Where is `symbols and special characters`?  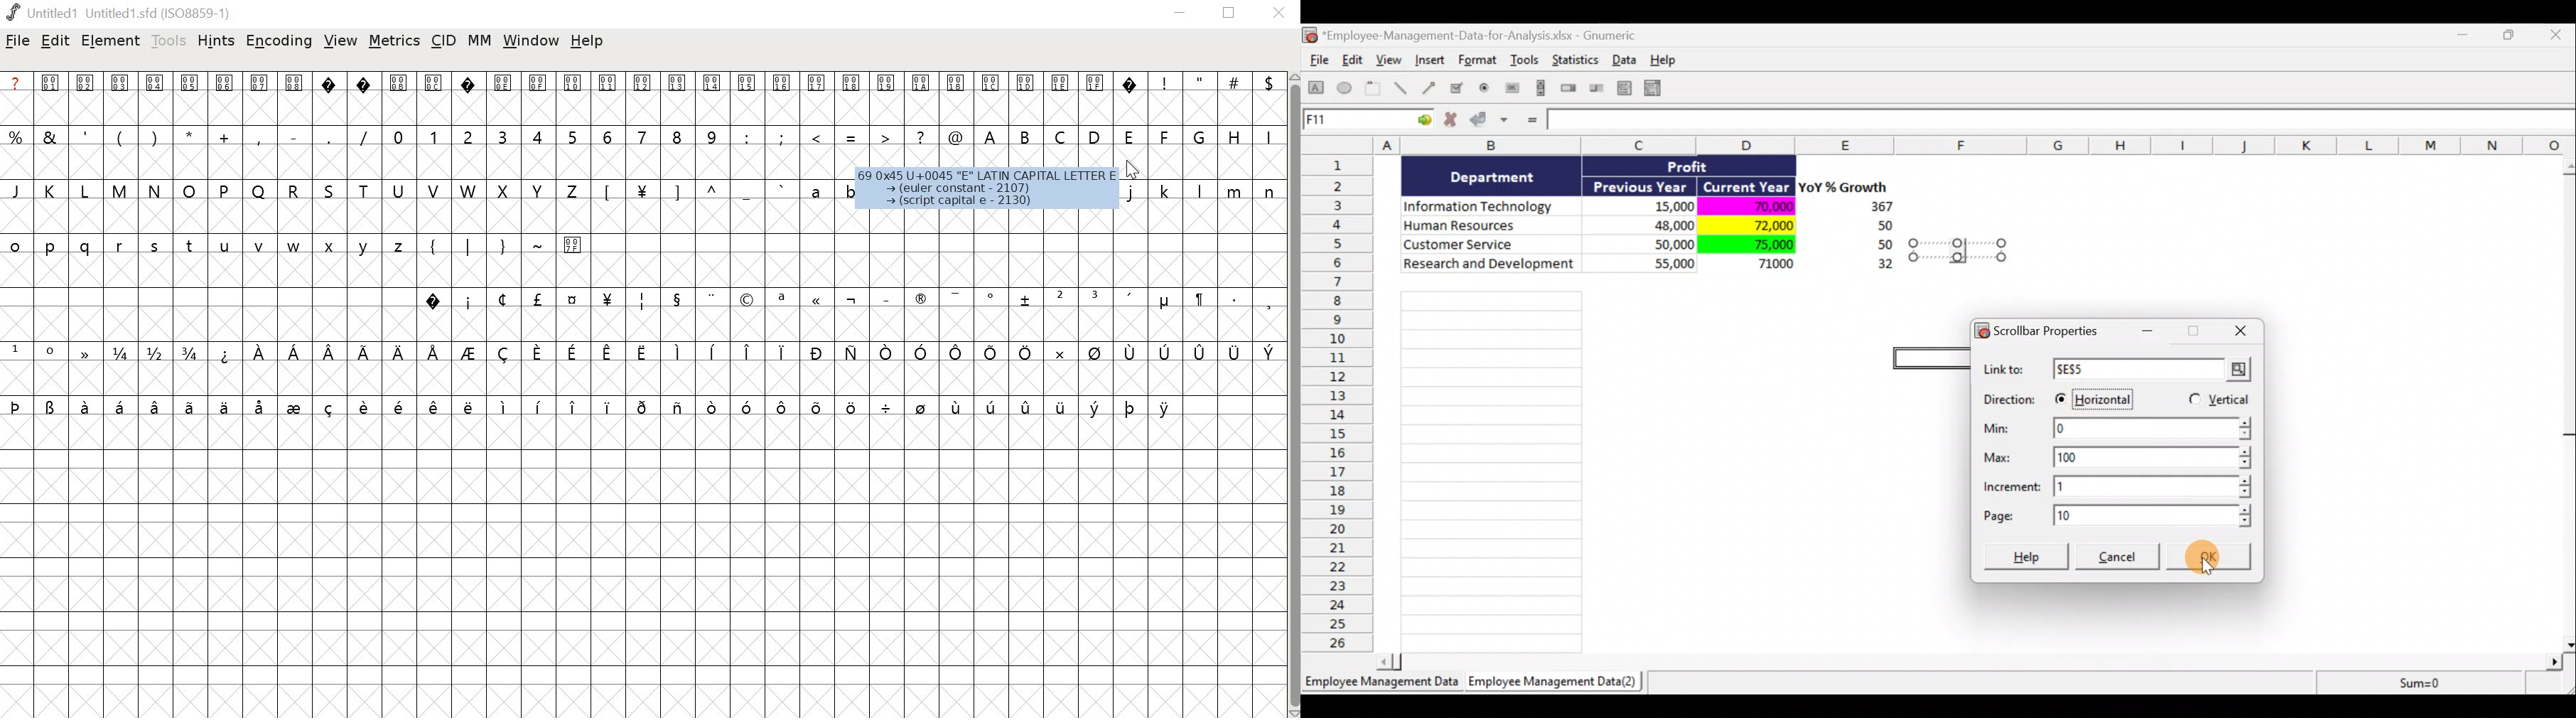 symbols and special characters is located at coordinates (502, 245).